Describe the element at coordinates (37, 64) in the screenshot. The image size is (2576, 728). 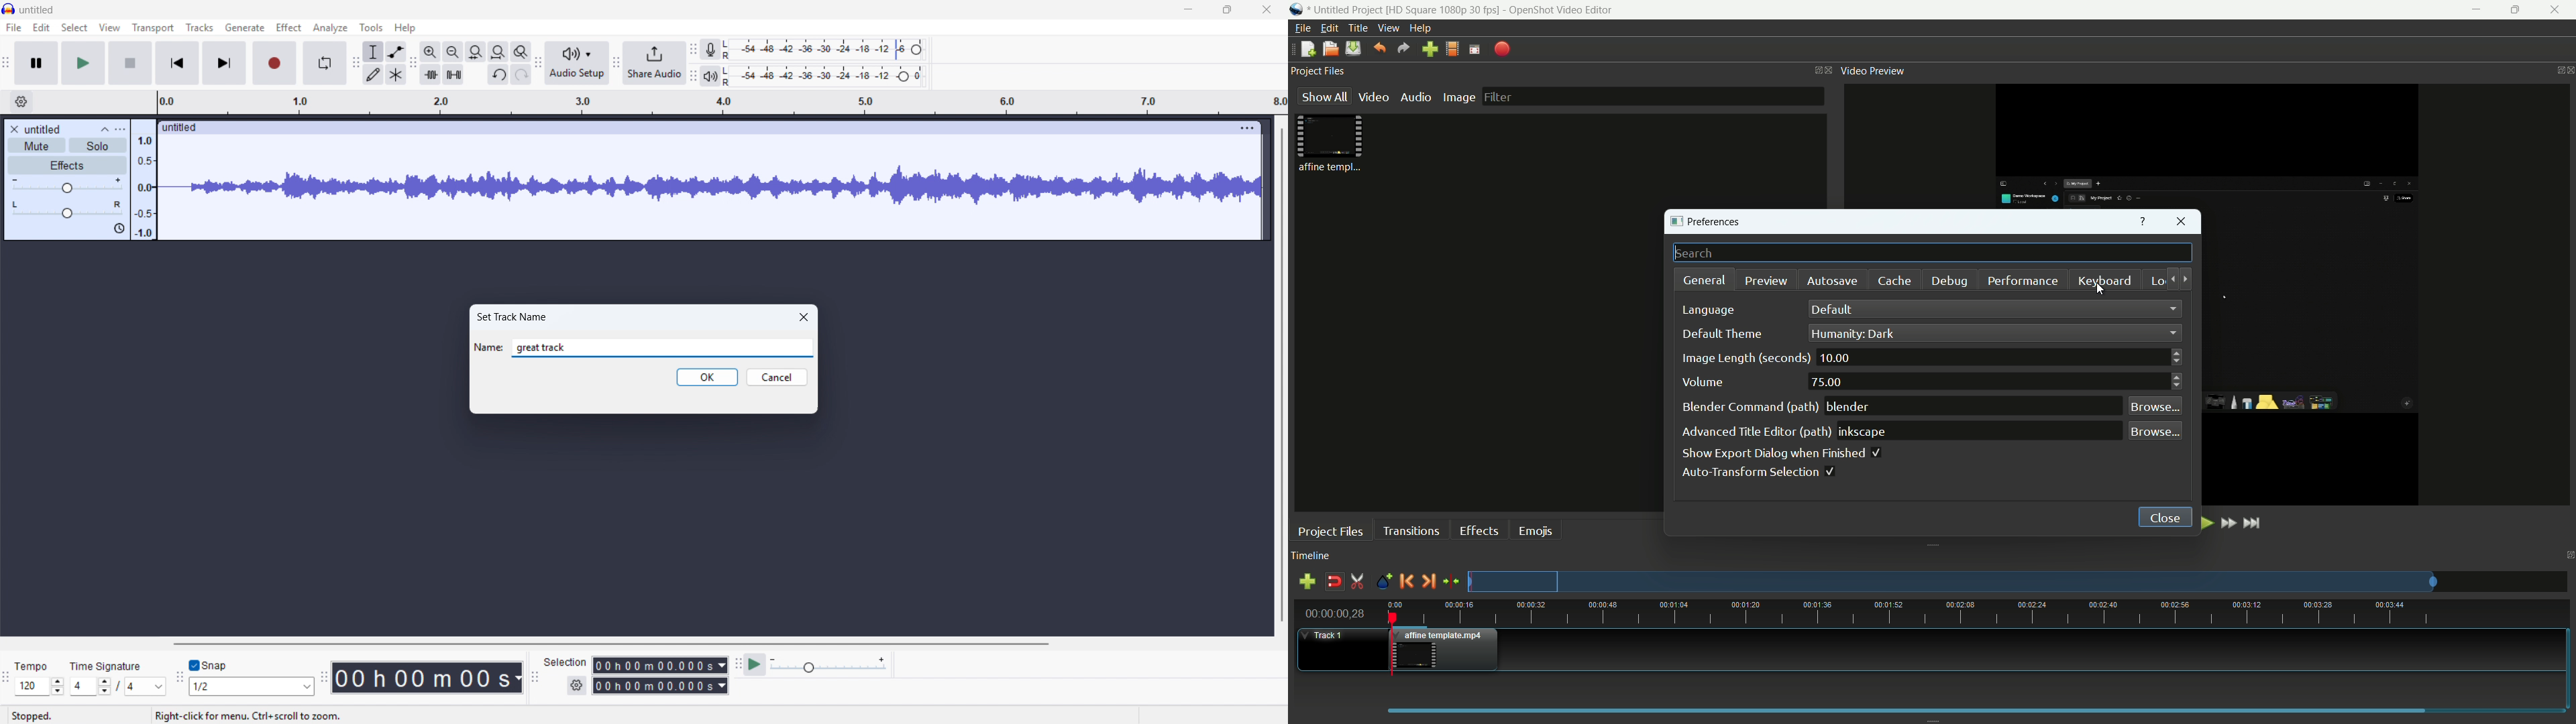
I see `Pause ` at that location.